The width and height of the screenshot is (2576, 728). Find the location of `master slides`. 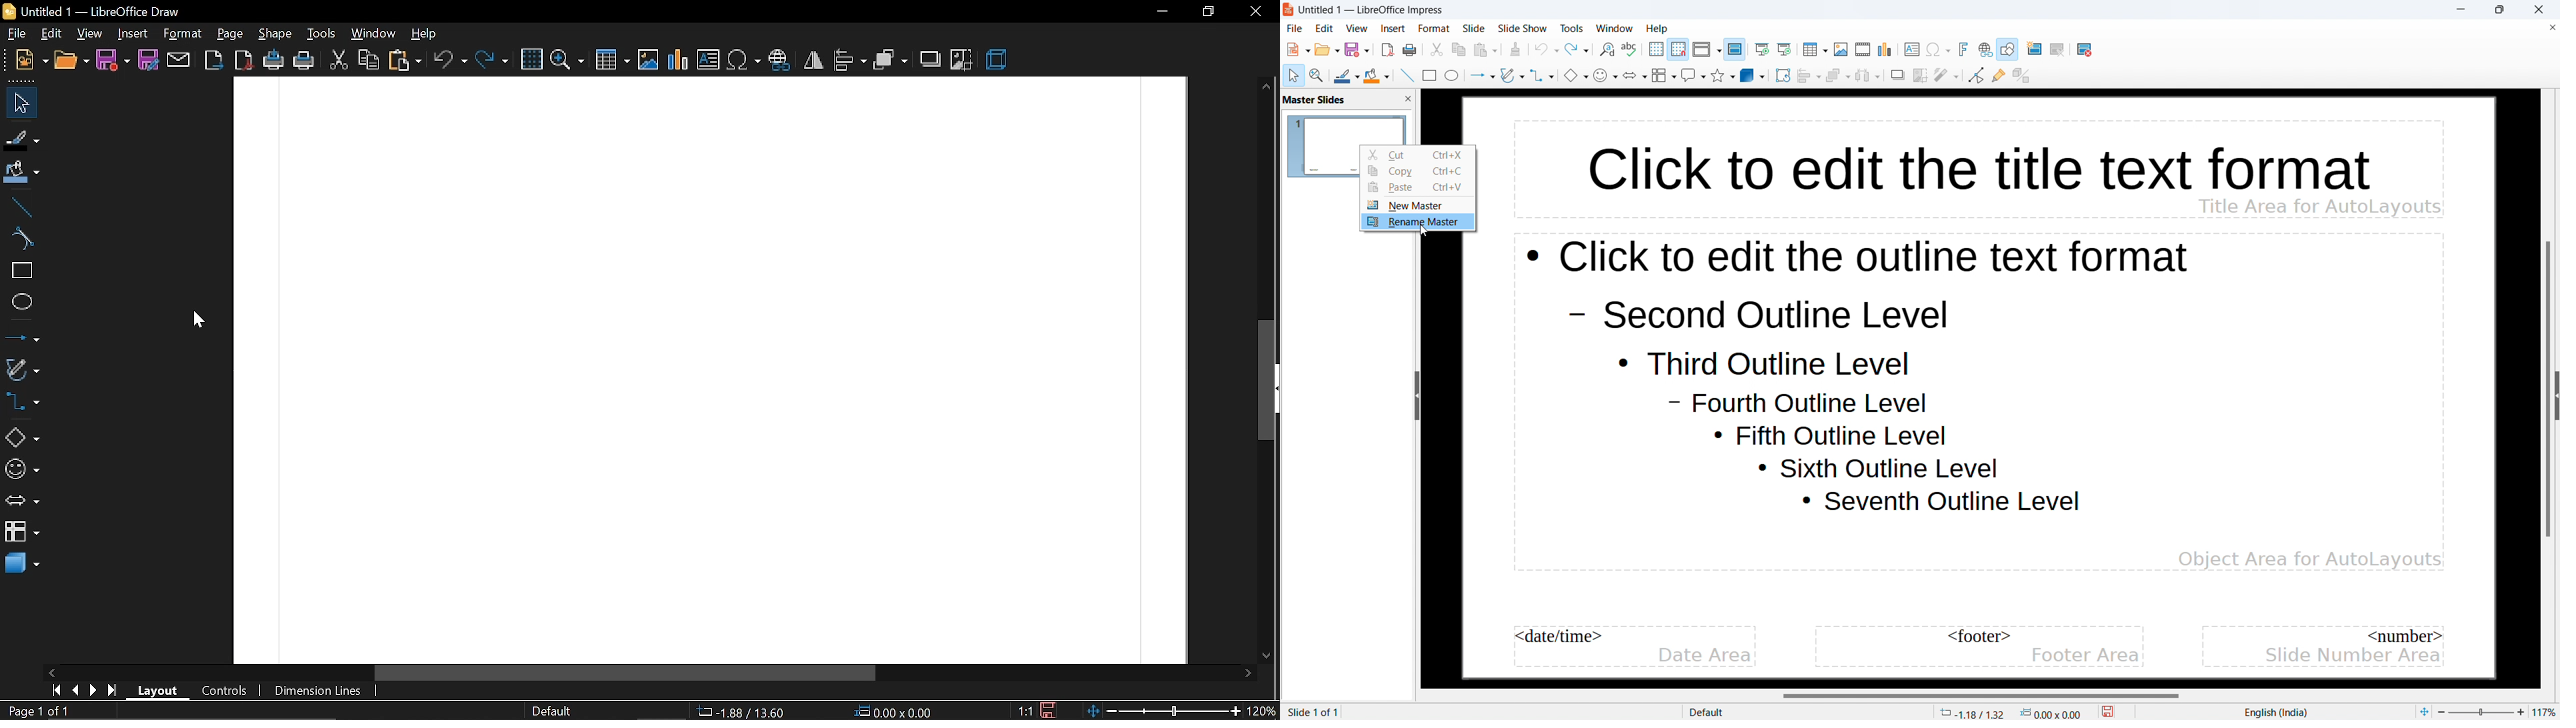

master slides is located at coordinates (1315, 100).